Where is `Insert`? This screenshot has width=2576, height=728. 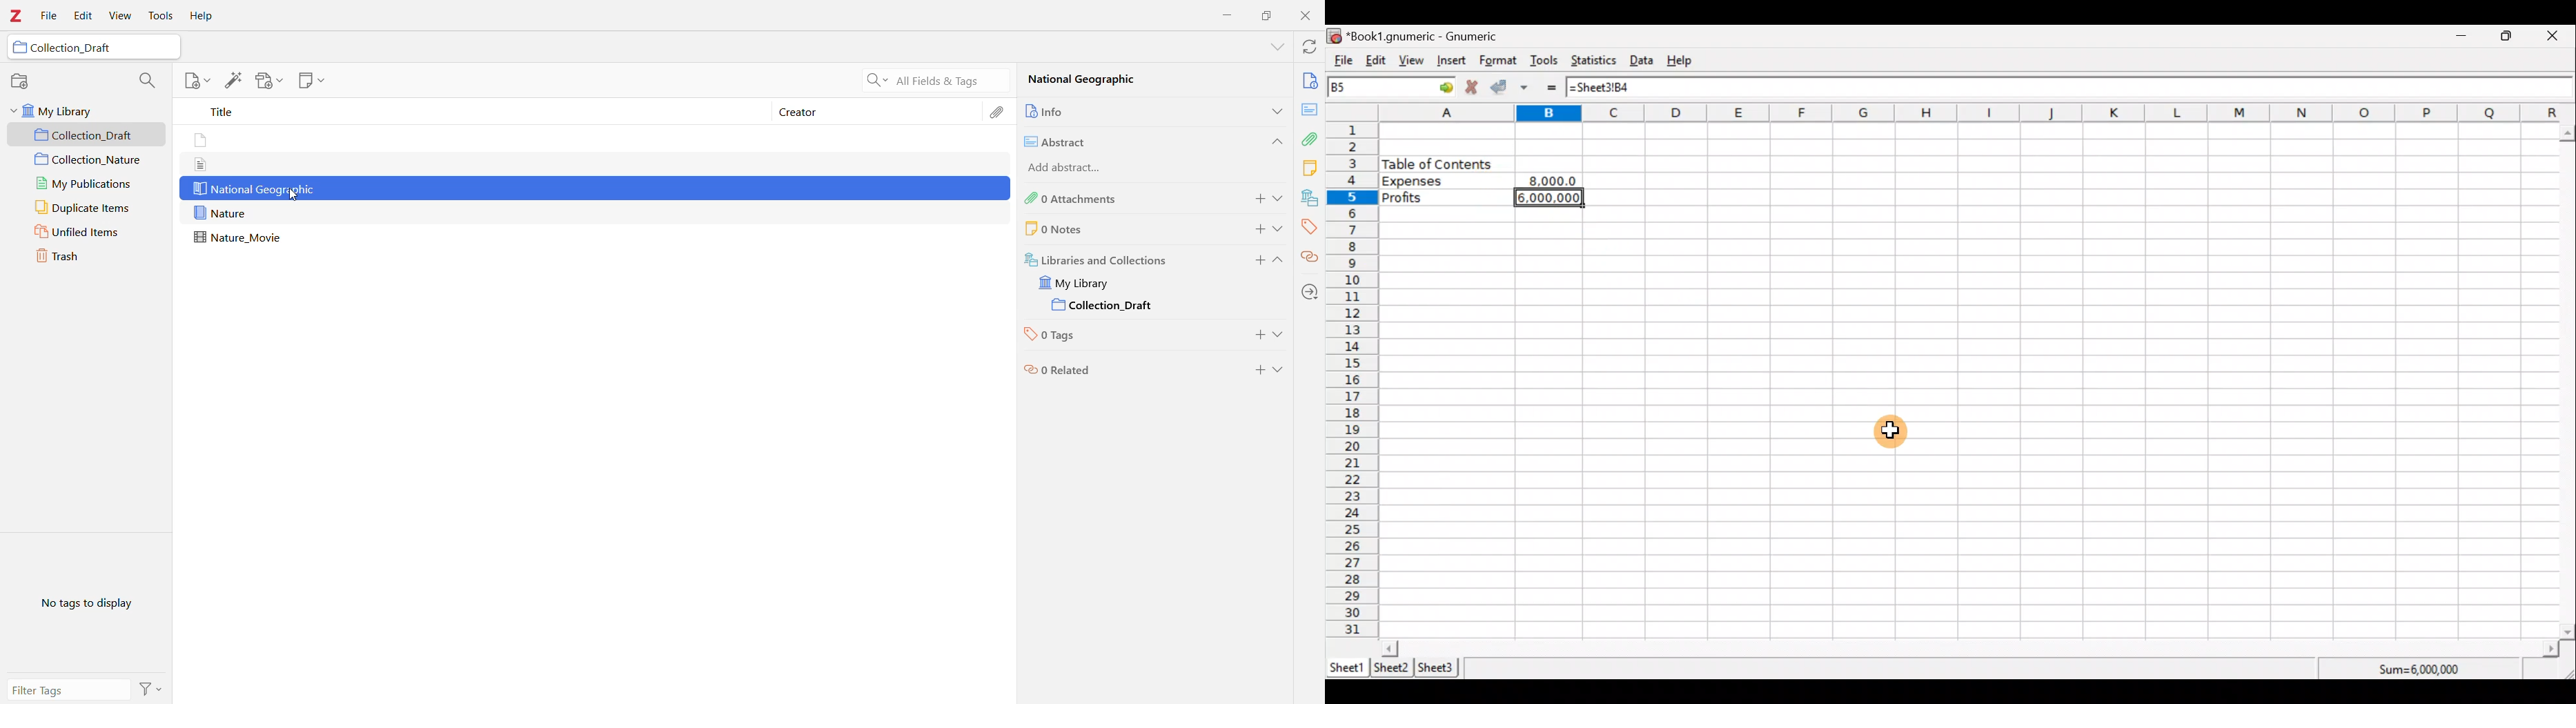
Insert is located at coordinates (1454, 62).